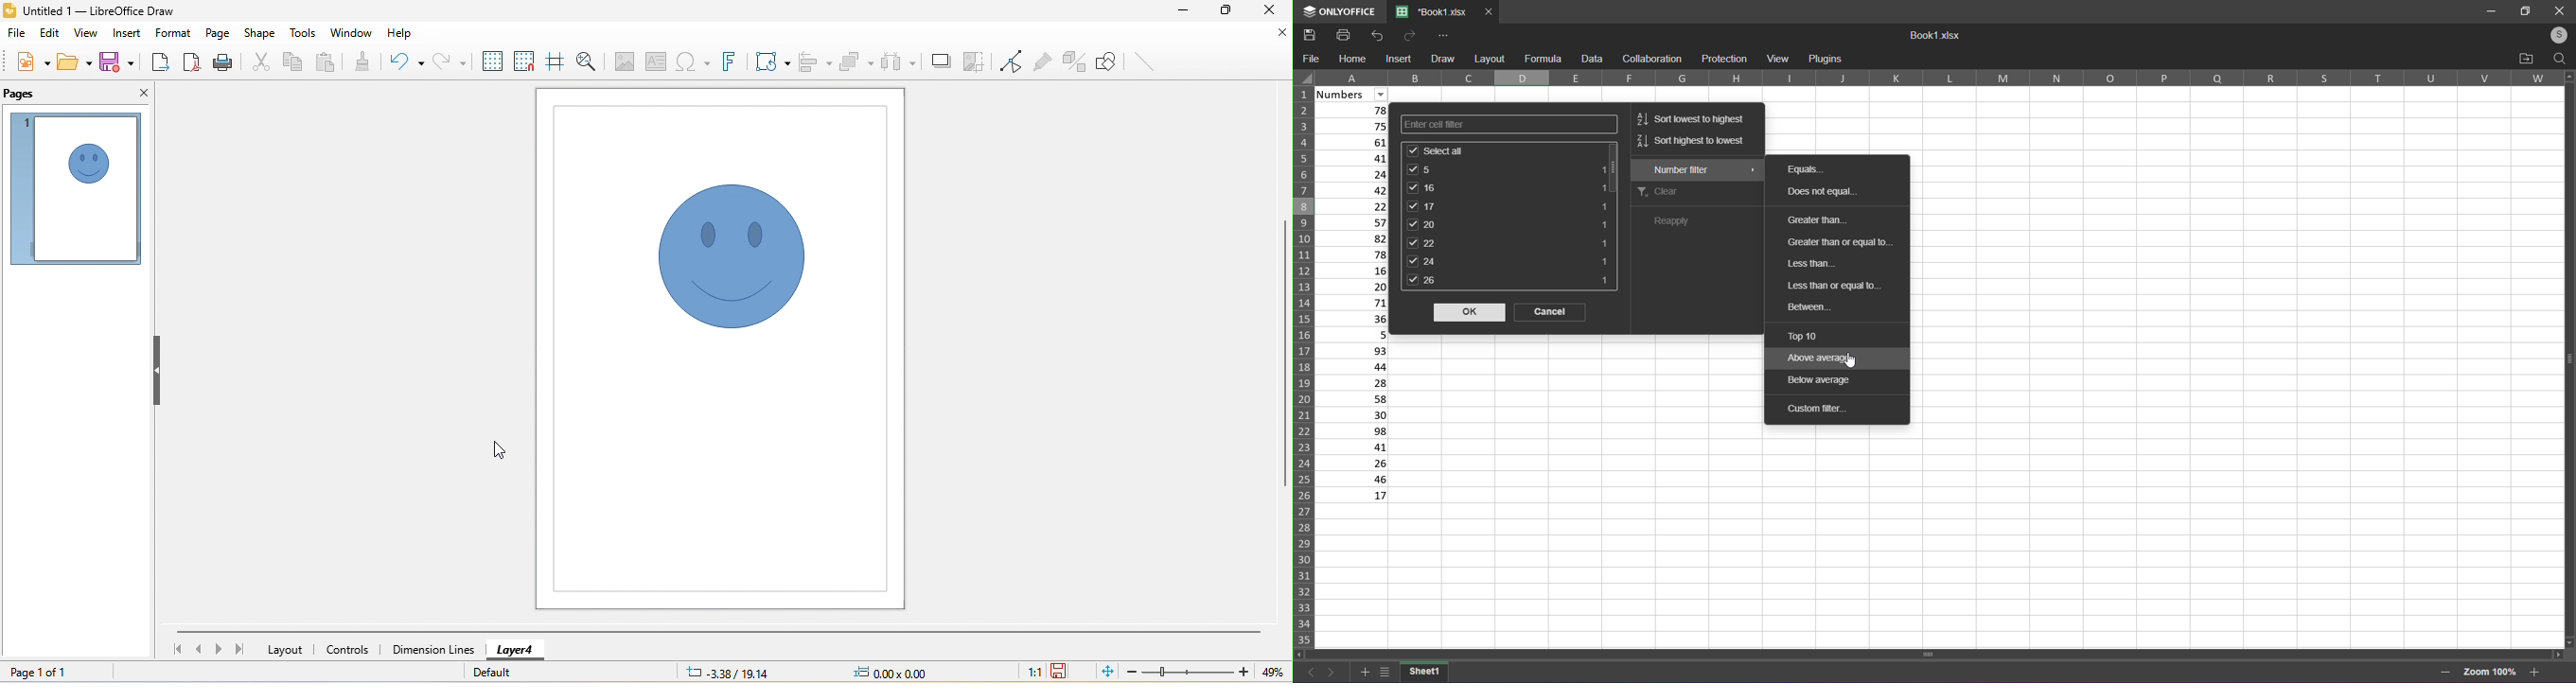 The image size is (2576, 700). I want to click on hide, so click(159, 372).